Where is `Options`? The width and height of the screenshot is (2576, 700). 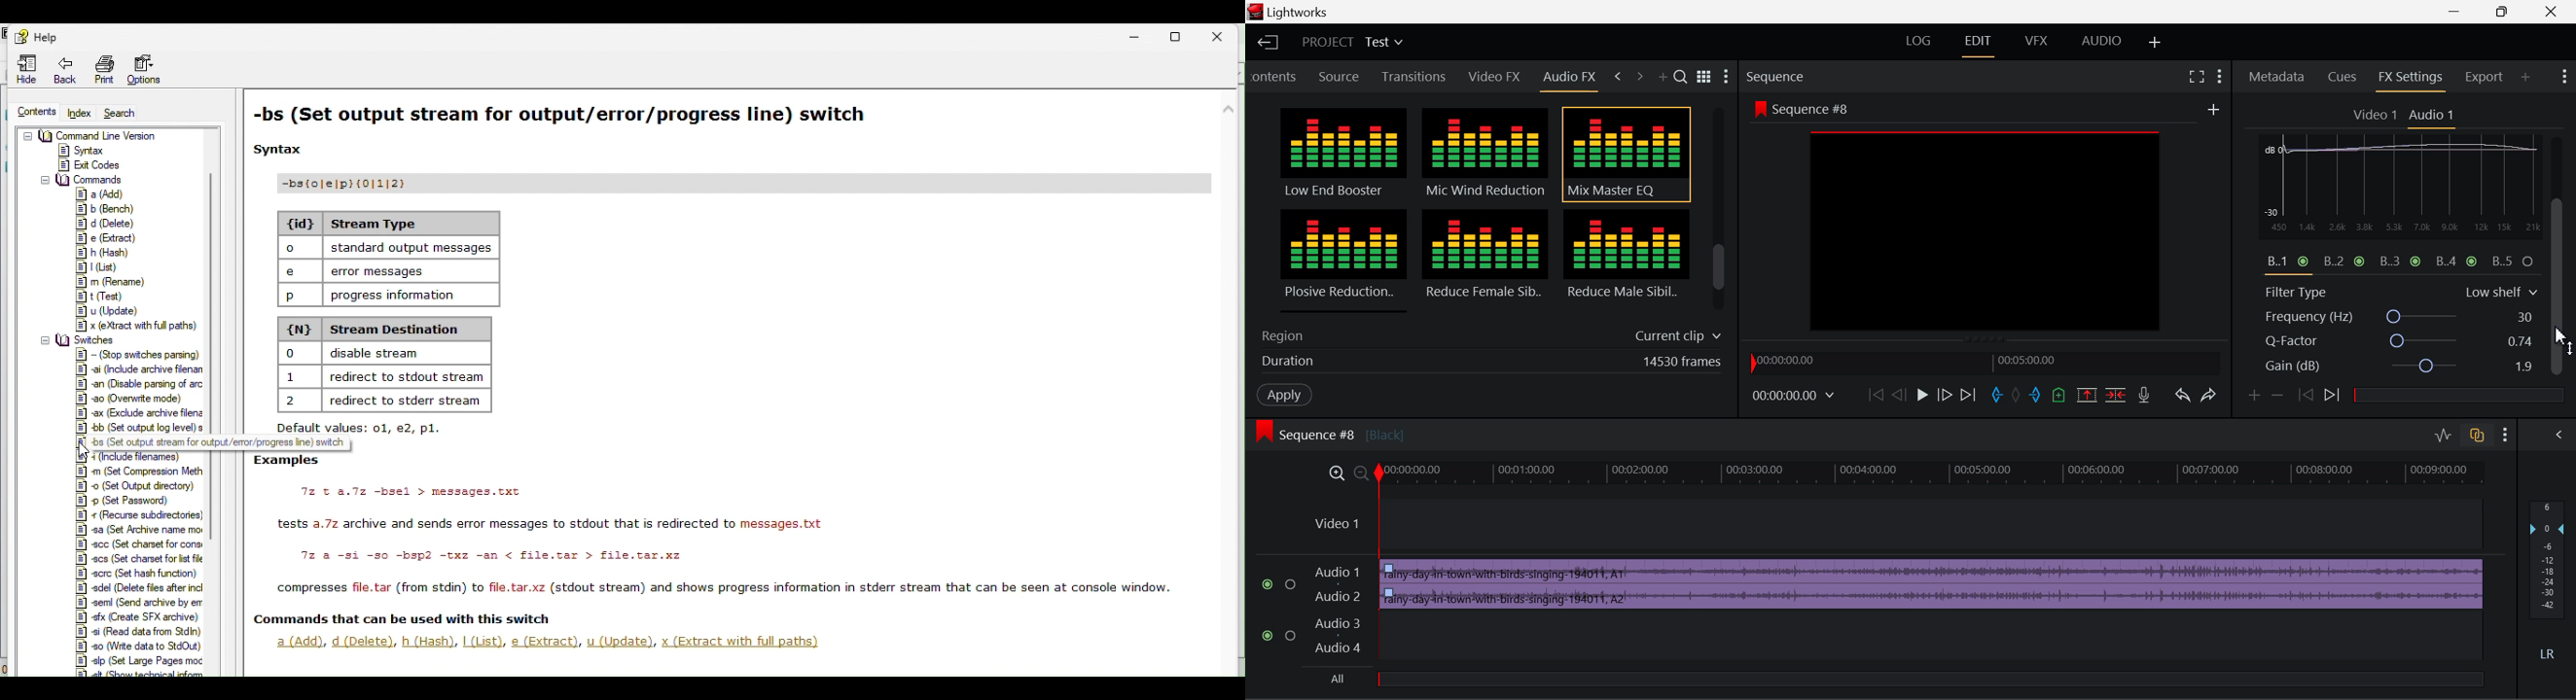
Options is located at coordinates (152, 72).